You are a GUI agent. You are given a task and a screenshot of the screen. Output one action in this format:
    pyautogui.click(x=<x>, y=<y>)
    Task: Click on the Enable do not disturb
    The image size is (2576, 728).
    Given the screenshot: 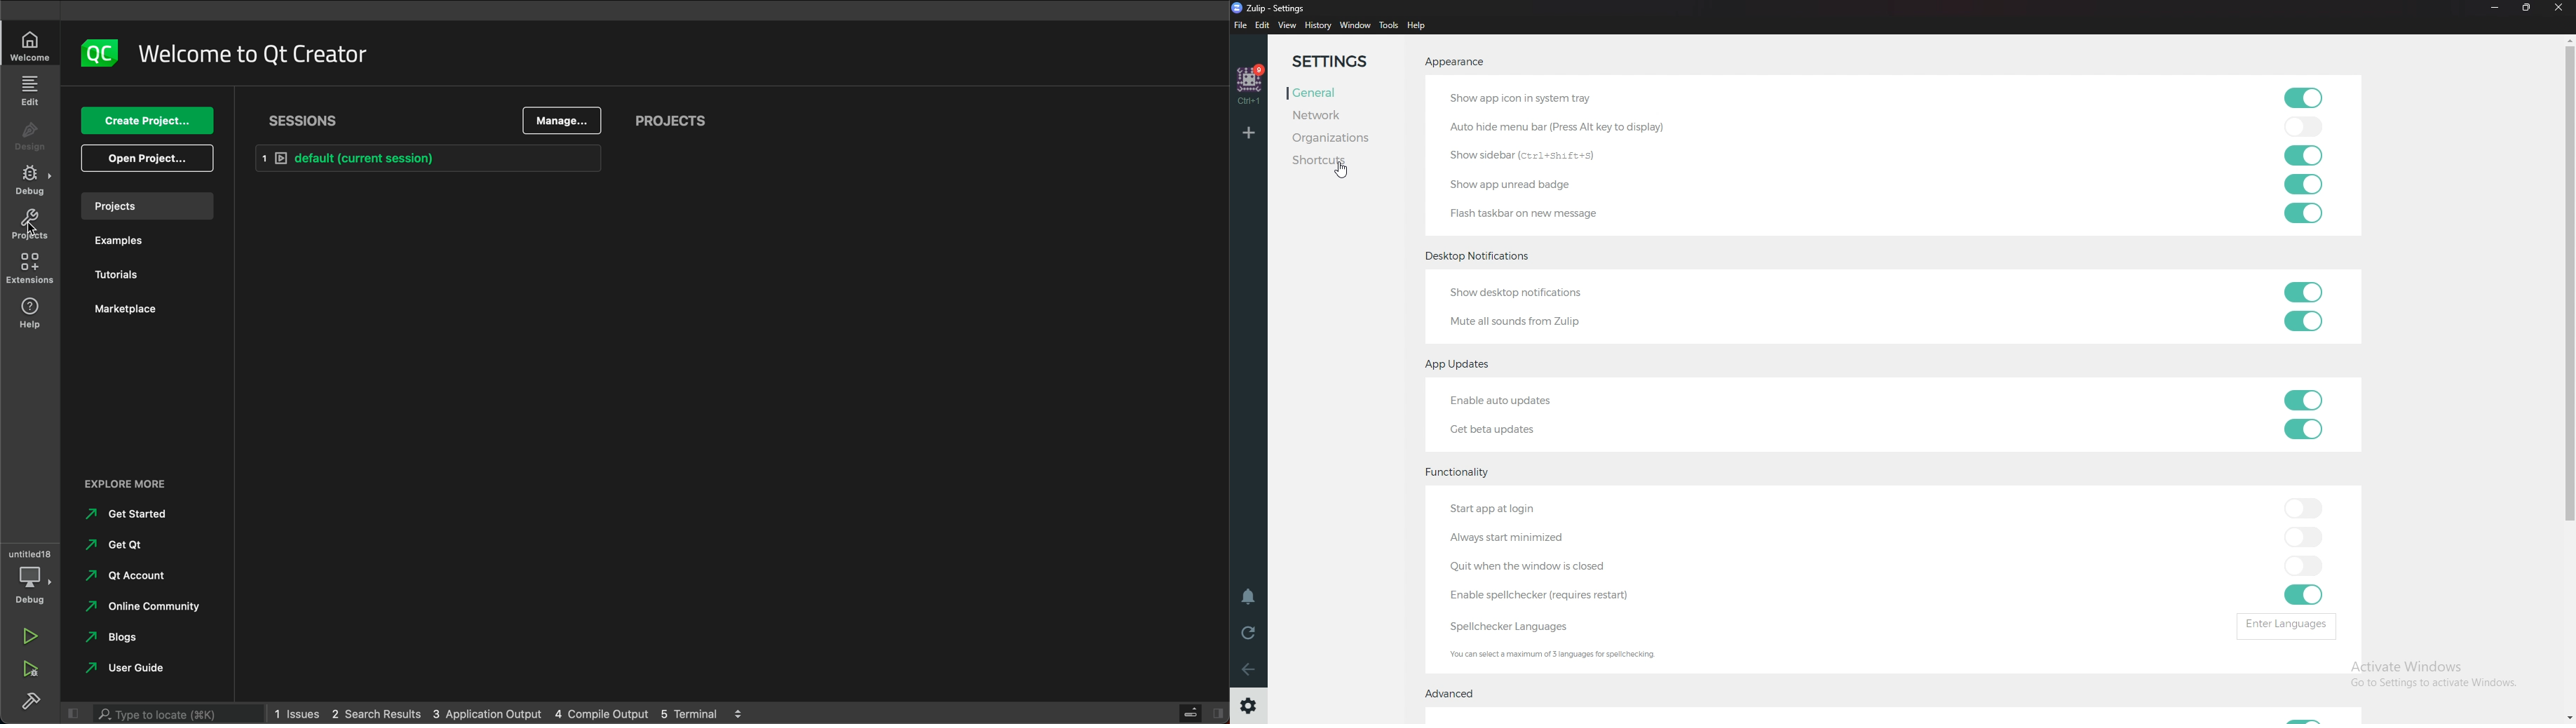 What is the action you would take?
    pyautogui.click(x=1247, y=598)
    